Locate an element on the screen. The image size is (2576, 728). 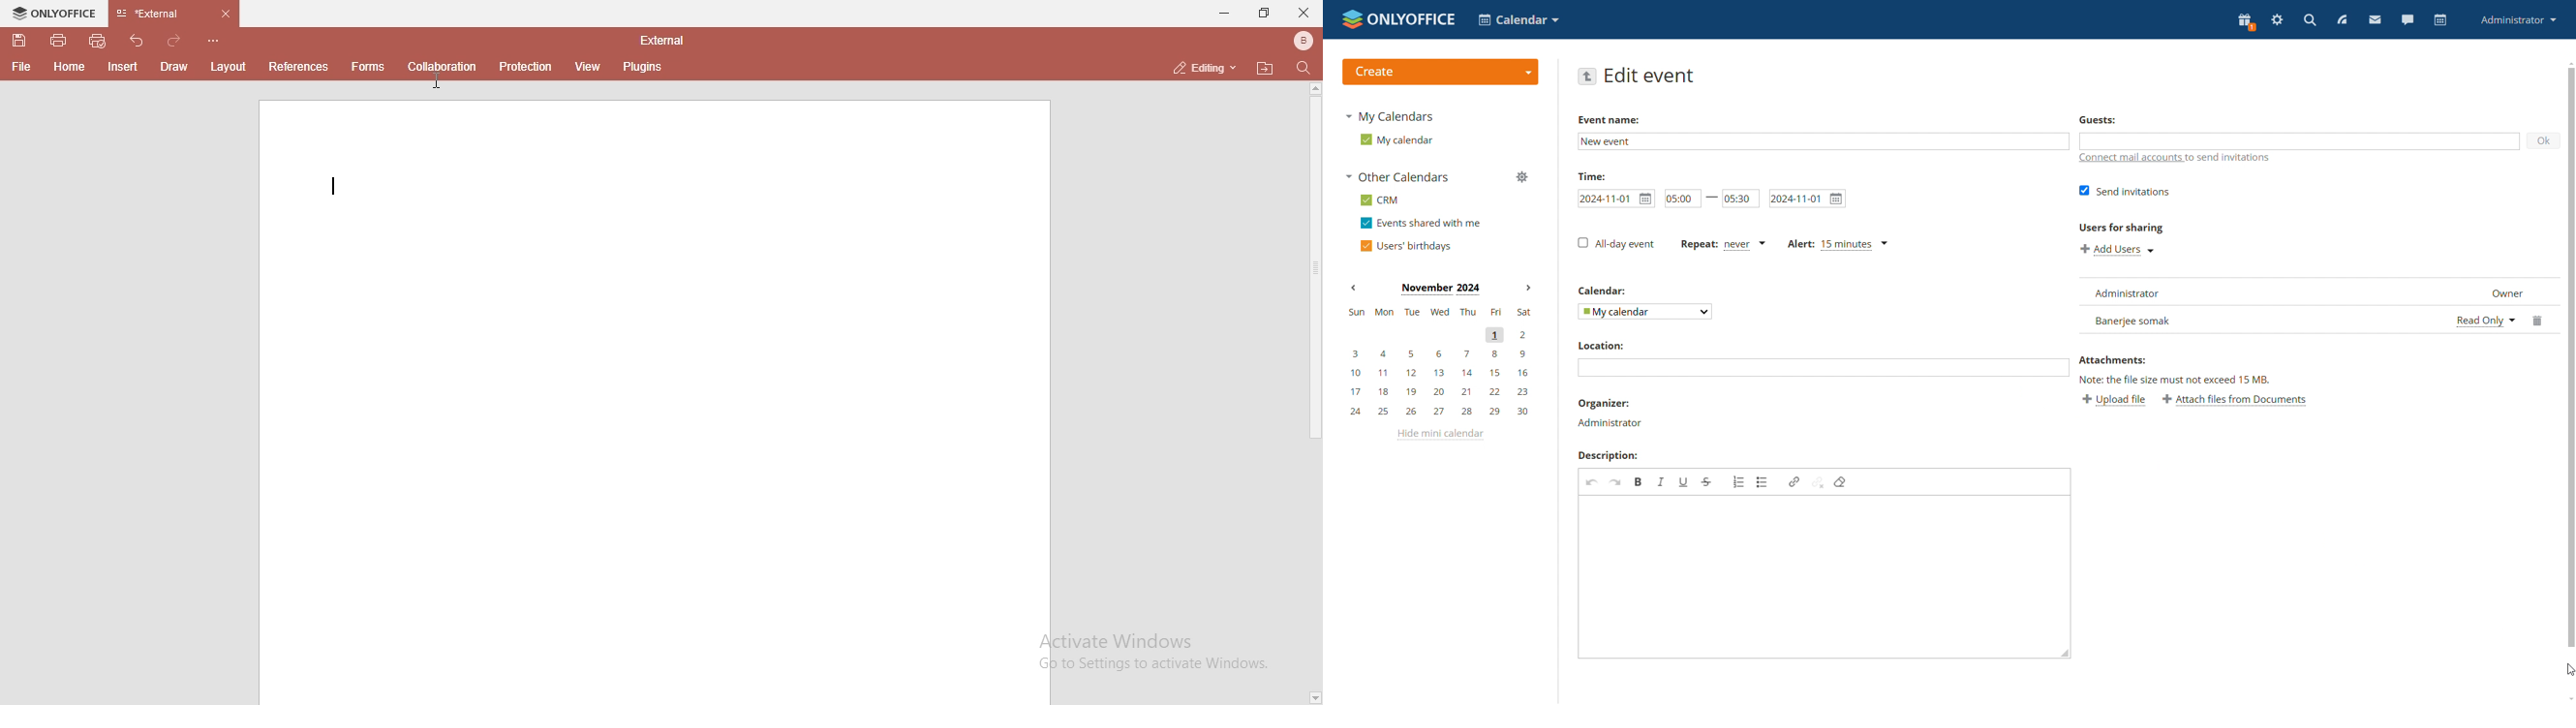
home is located at coordinates (70, 68).